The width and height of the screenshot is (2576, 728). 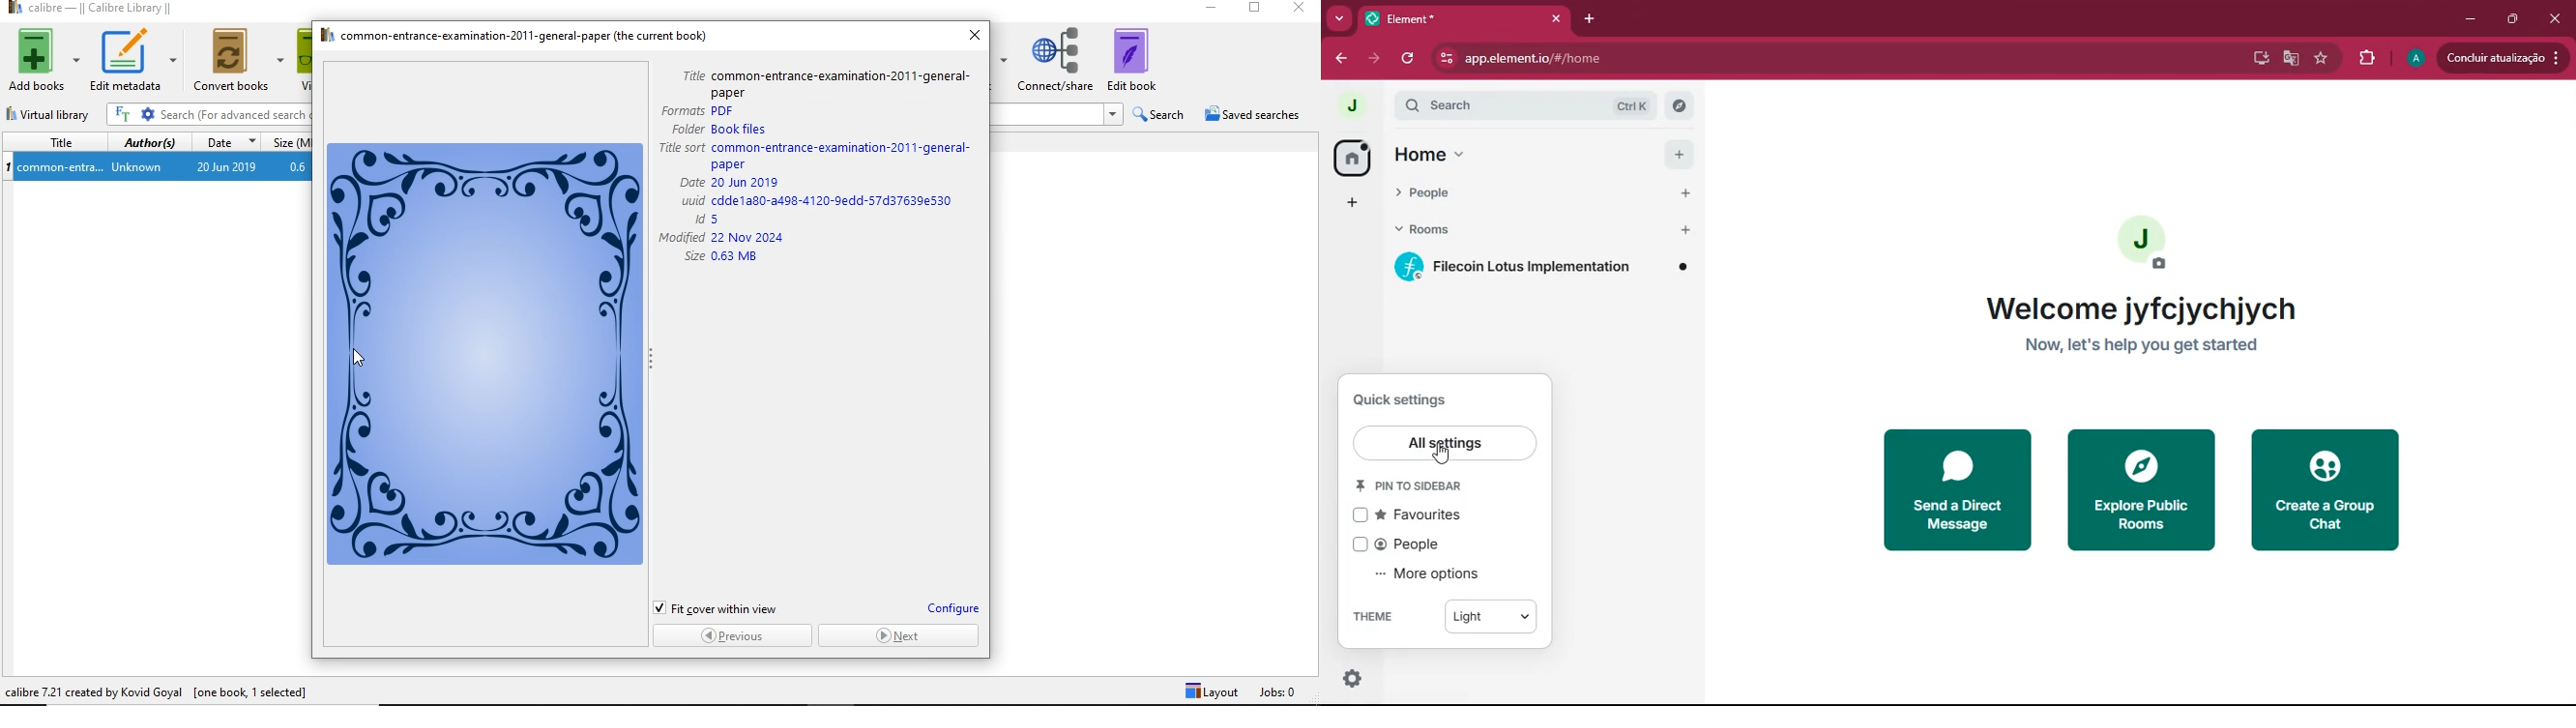 What do you see at coordinates (1446, 455) in the screenshot?
I see `cursor` at bounding box center [1446, 455].